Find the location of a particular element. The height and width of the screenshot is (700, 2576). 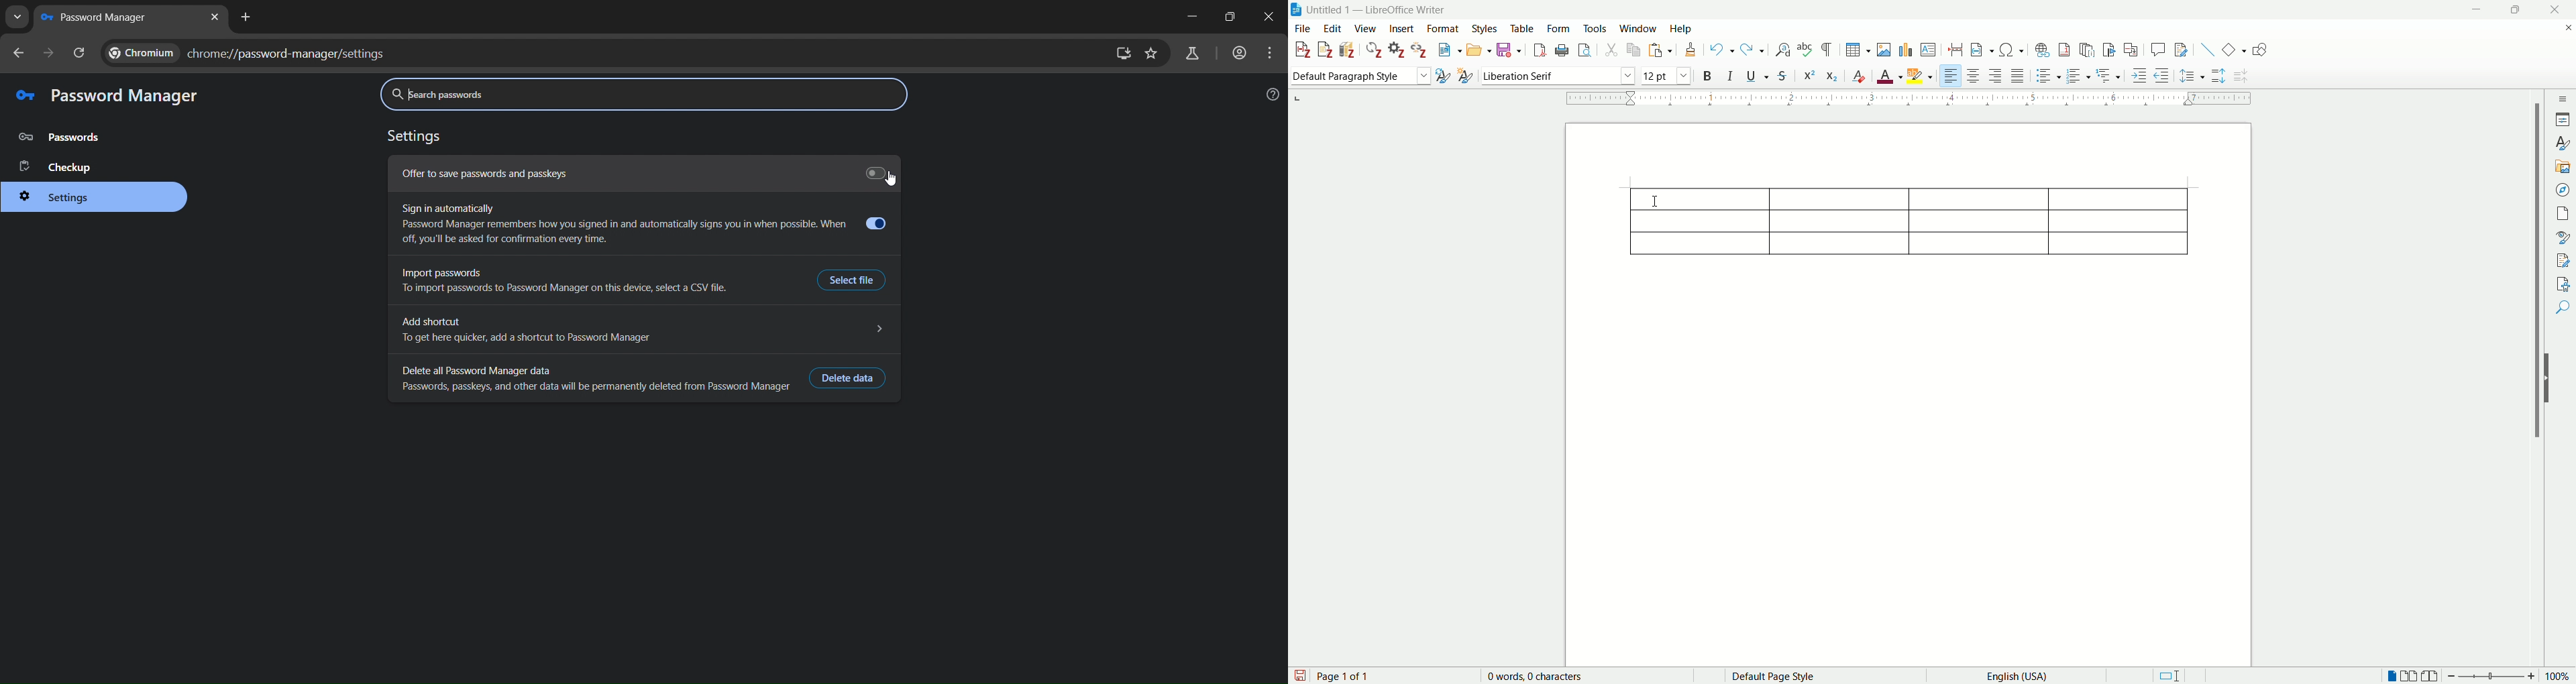

logo is located at coordinates (1296, 9).